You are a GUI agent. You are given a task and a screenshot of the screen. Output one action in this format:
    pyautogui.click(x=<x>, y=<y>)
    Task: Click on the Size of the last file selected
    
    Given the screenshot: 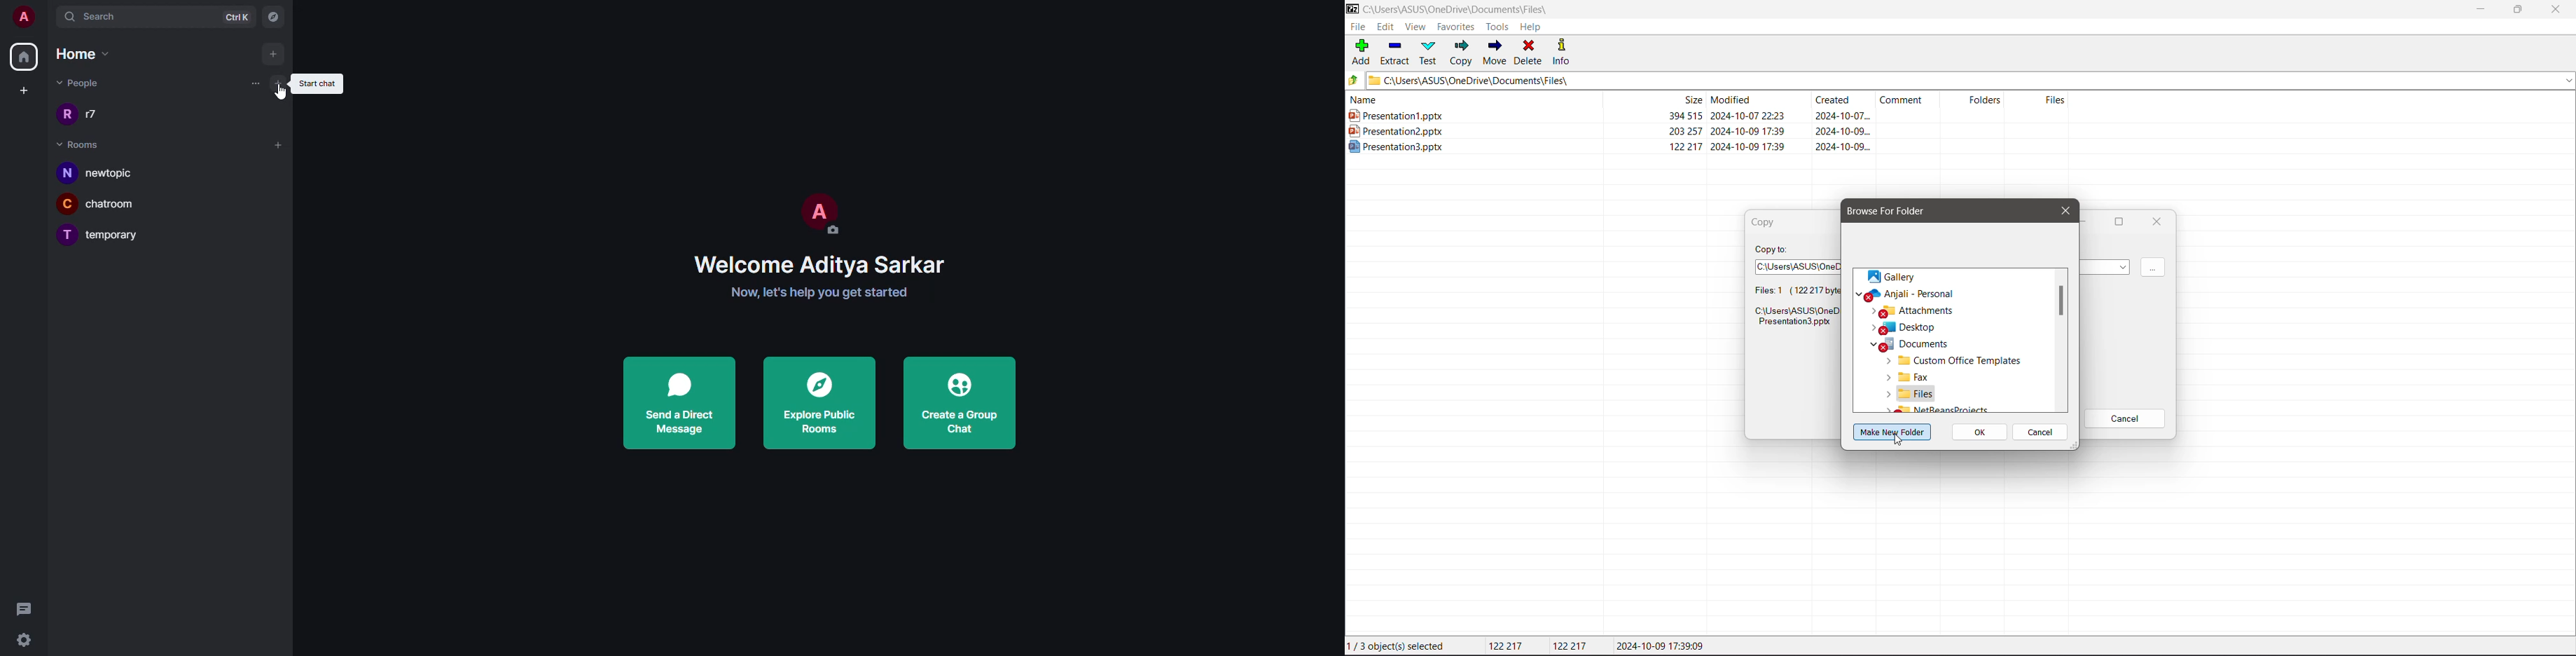 What is the action you would take?
    pyautogui.click(x=1572, y=646)
    